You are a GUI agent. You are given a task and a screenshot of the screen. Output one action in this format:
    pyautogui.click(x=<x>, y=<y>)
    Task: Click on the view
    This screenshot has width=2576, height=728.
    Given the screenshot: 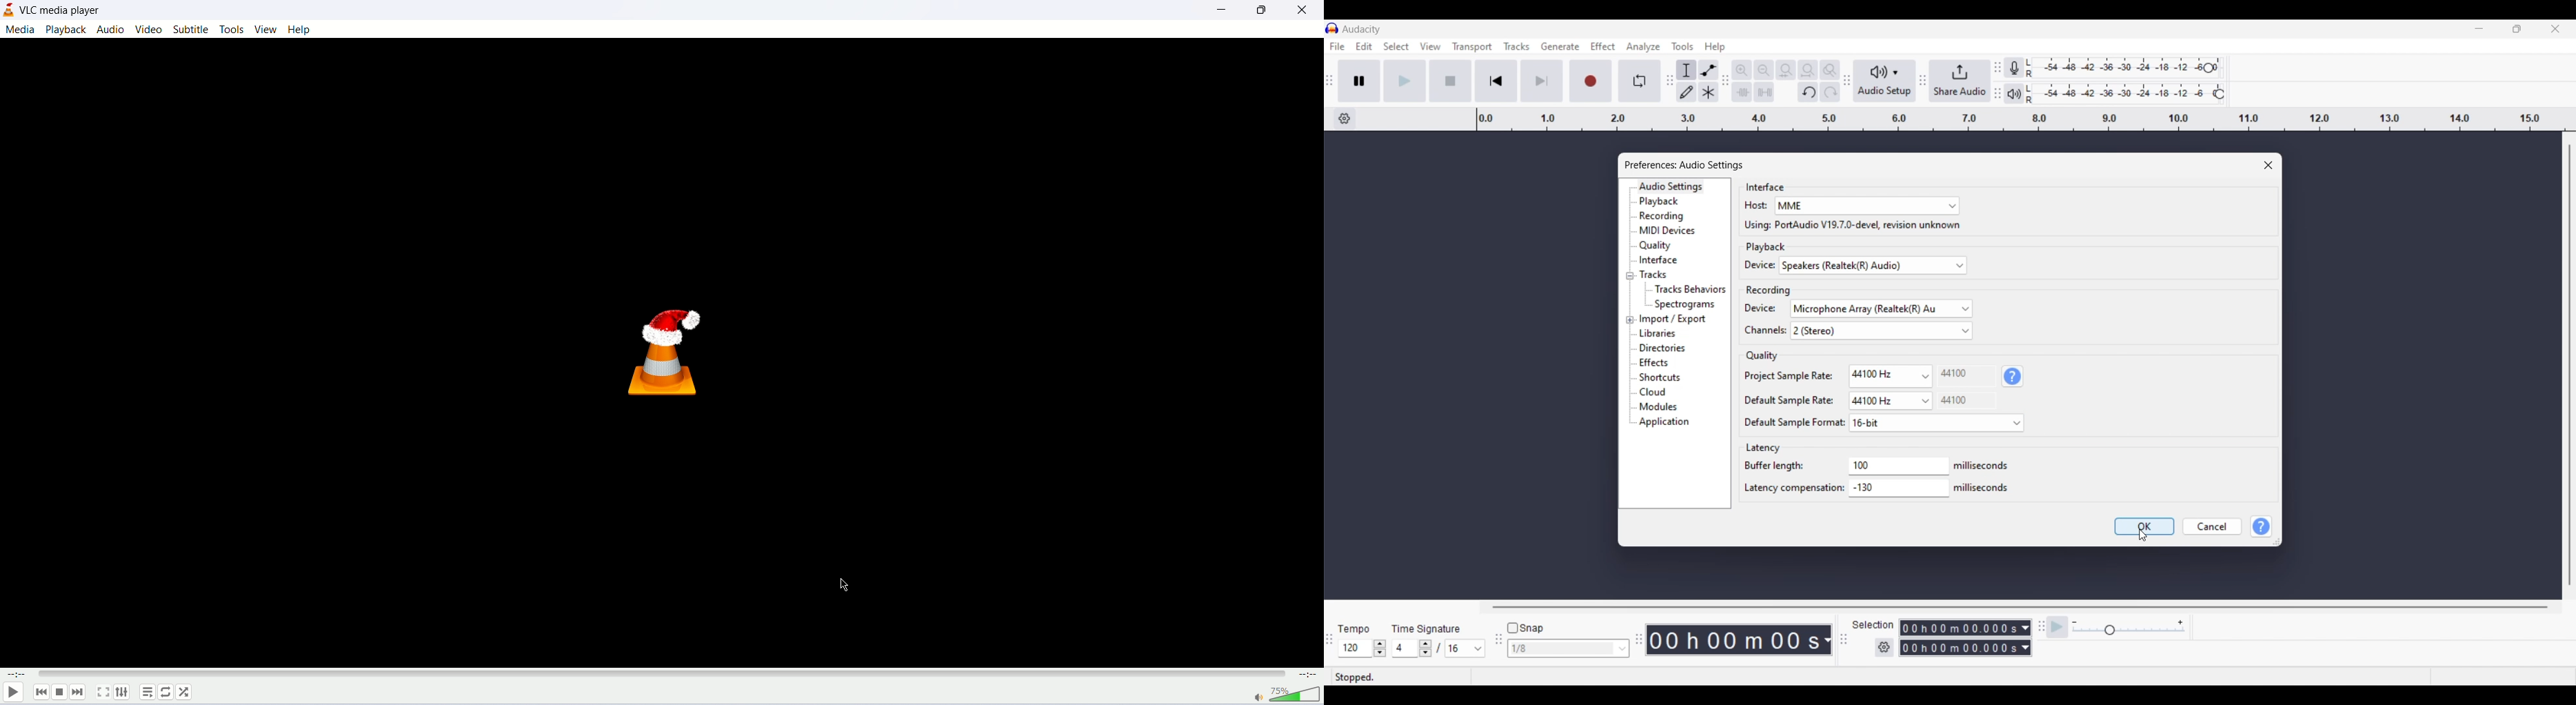 What is the action you would take?
    pyautogui.click(x=265, y=30)
    